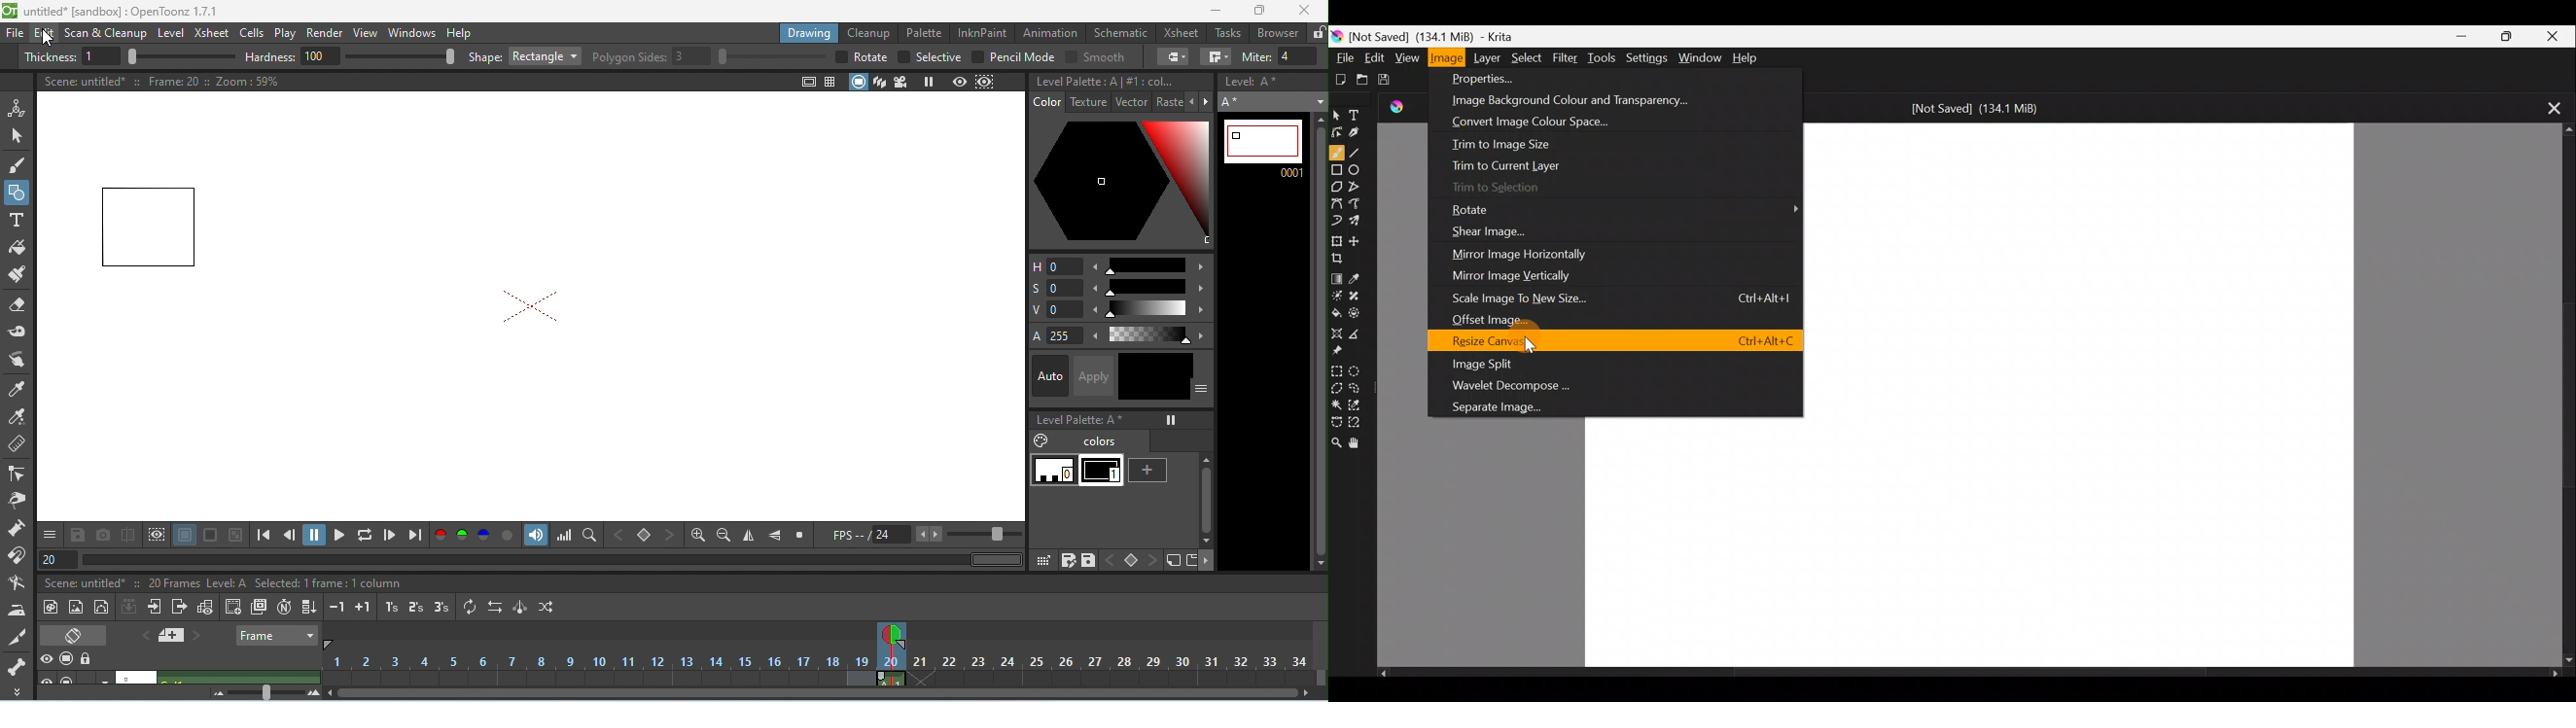  I want to click on Transform a layer/selection, so click(1337, 240).